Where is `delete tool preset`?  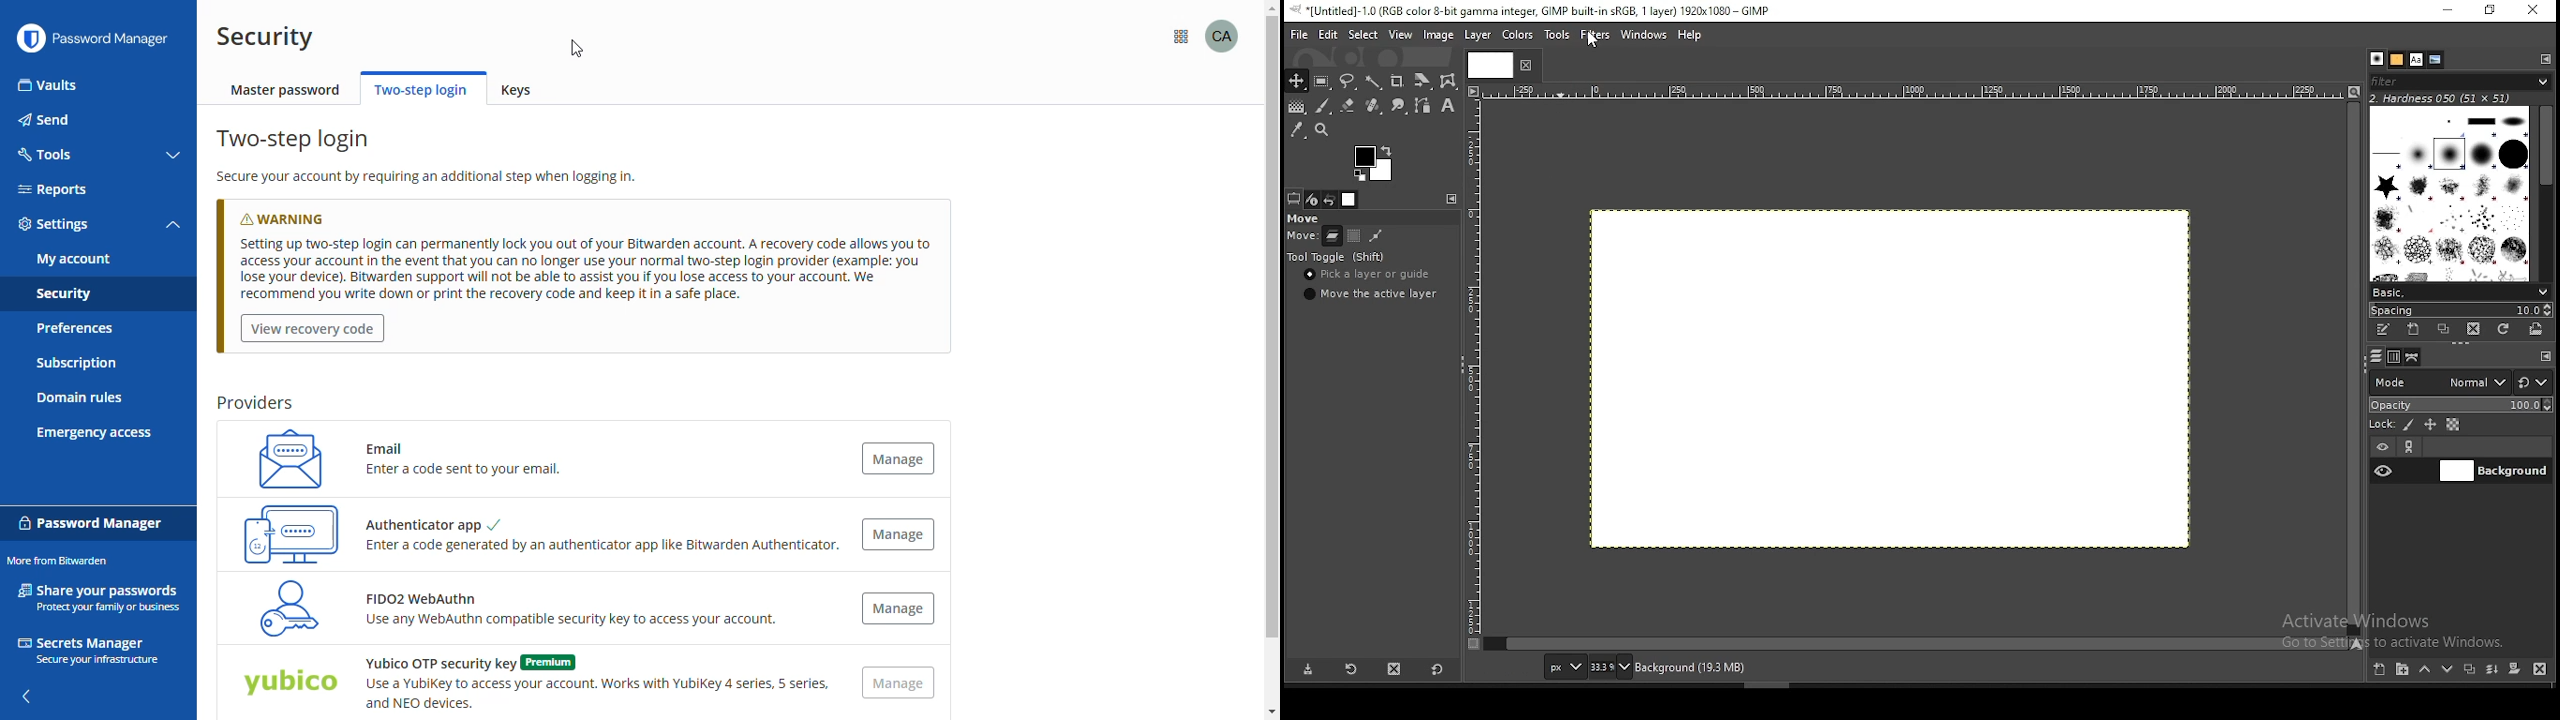 delete tool preset is located at coordinates (1402, 671).